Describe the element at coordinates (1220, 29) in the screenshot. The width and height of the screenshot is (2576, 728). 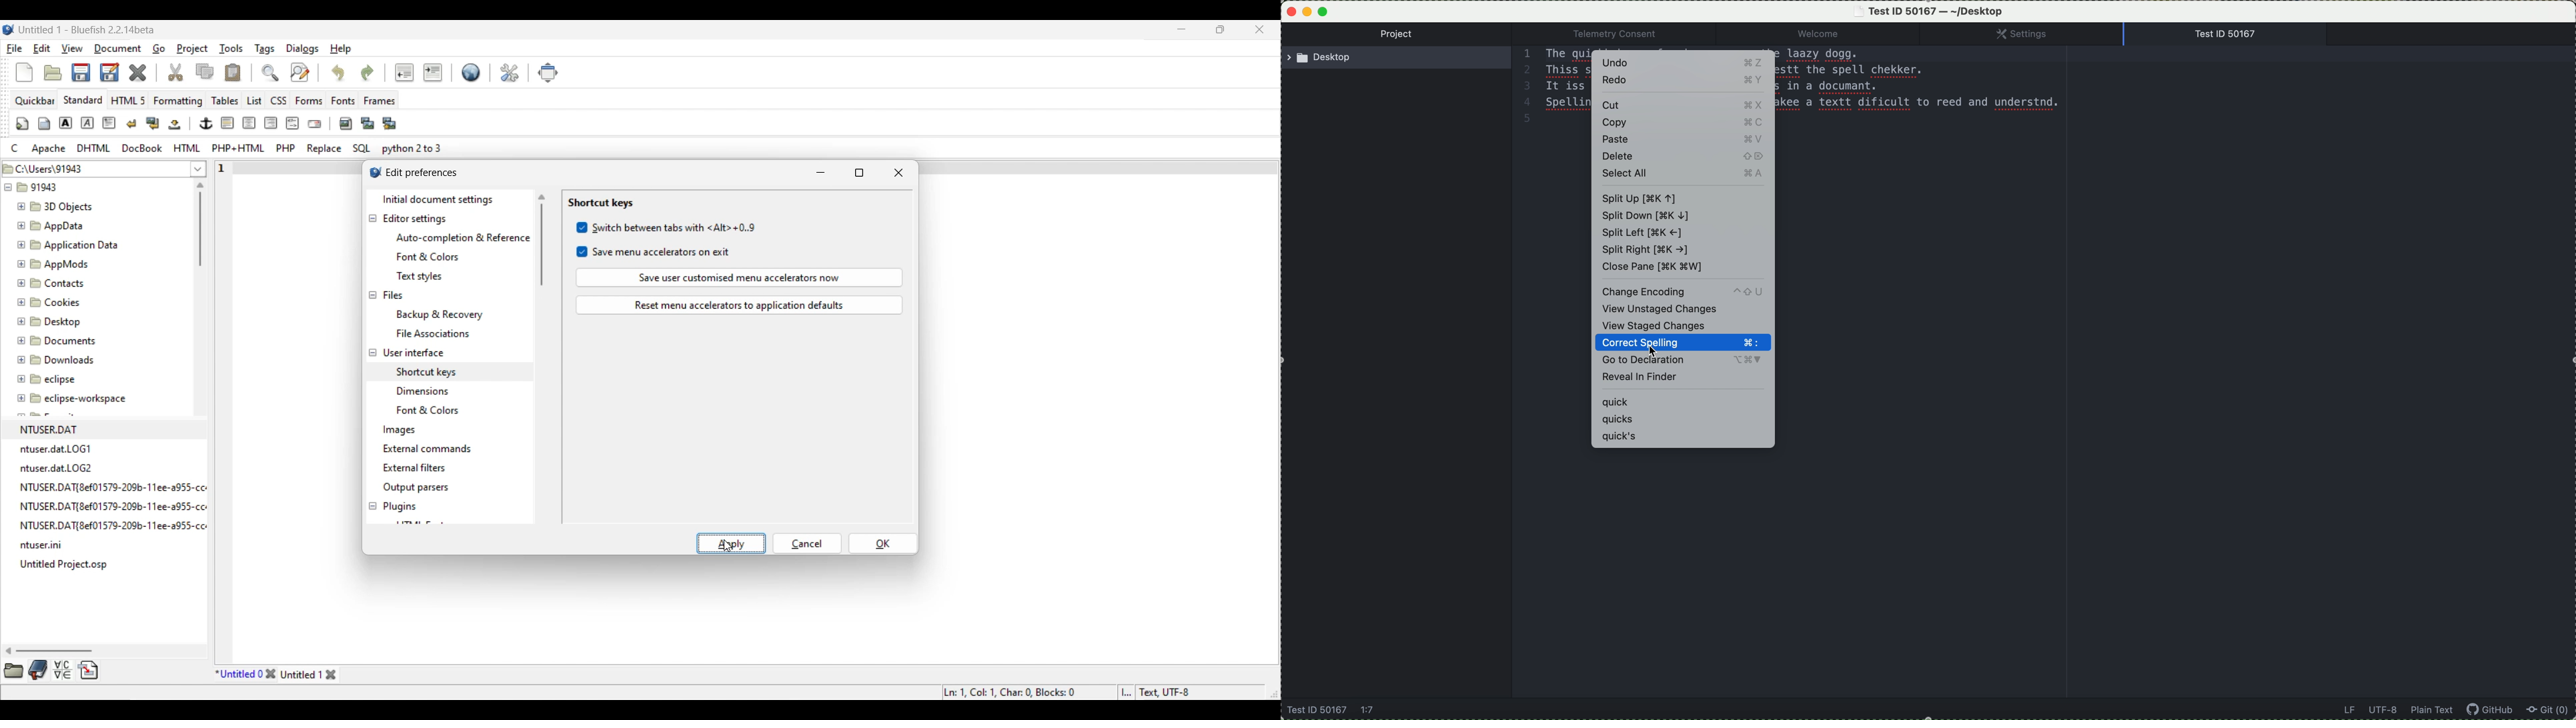
I see `Show in smaller tab` at that location.